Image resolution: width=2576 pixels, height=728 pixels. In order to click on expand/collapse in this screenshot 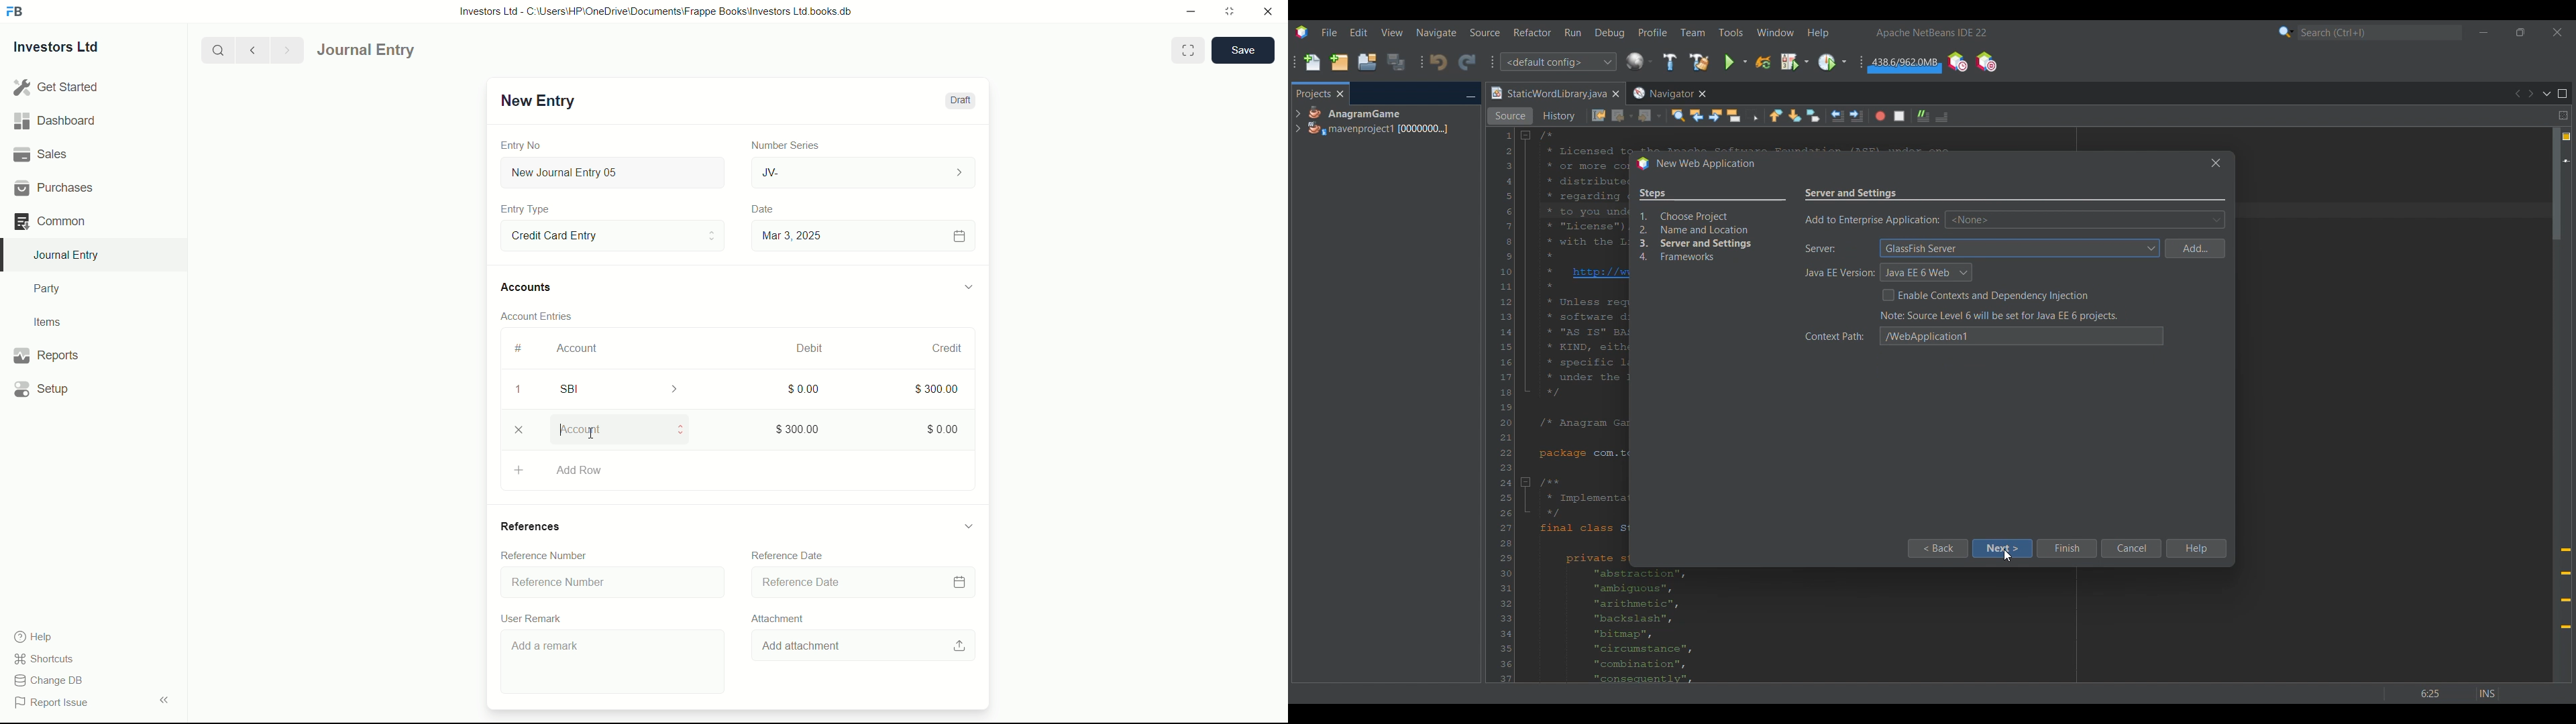, I will do `click(967, 525)`.